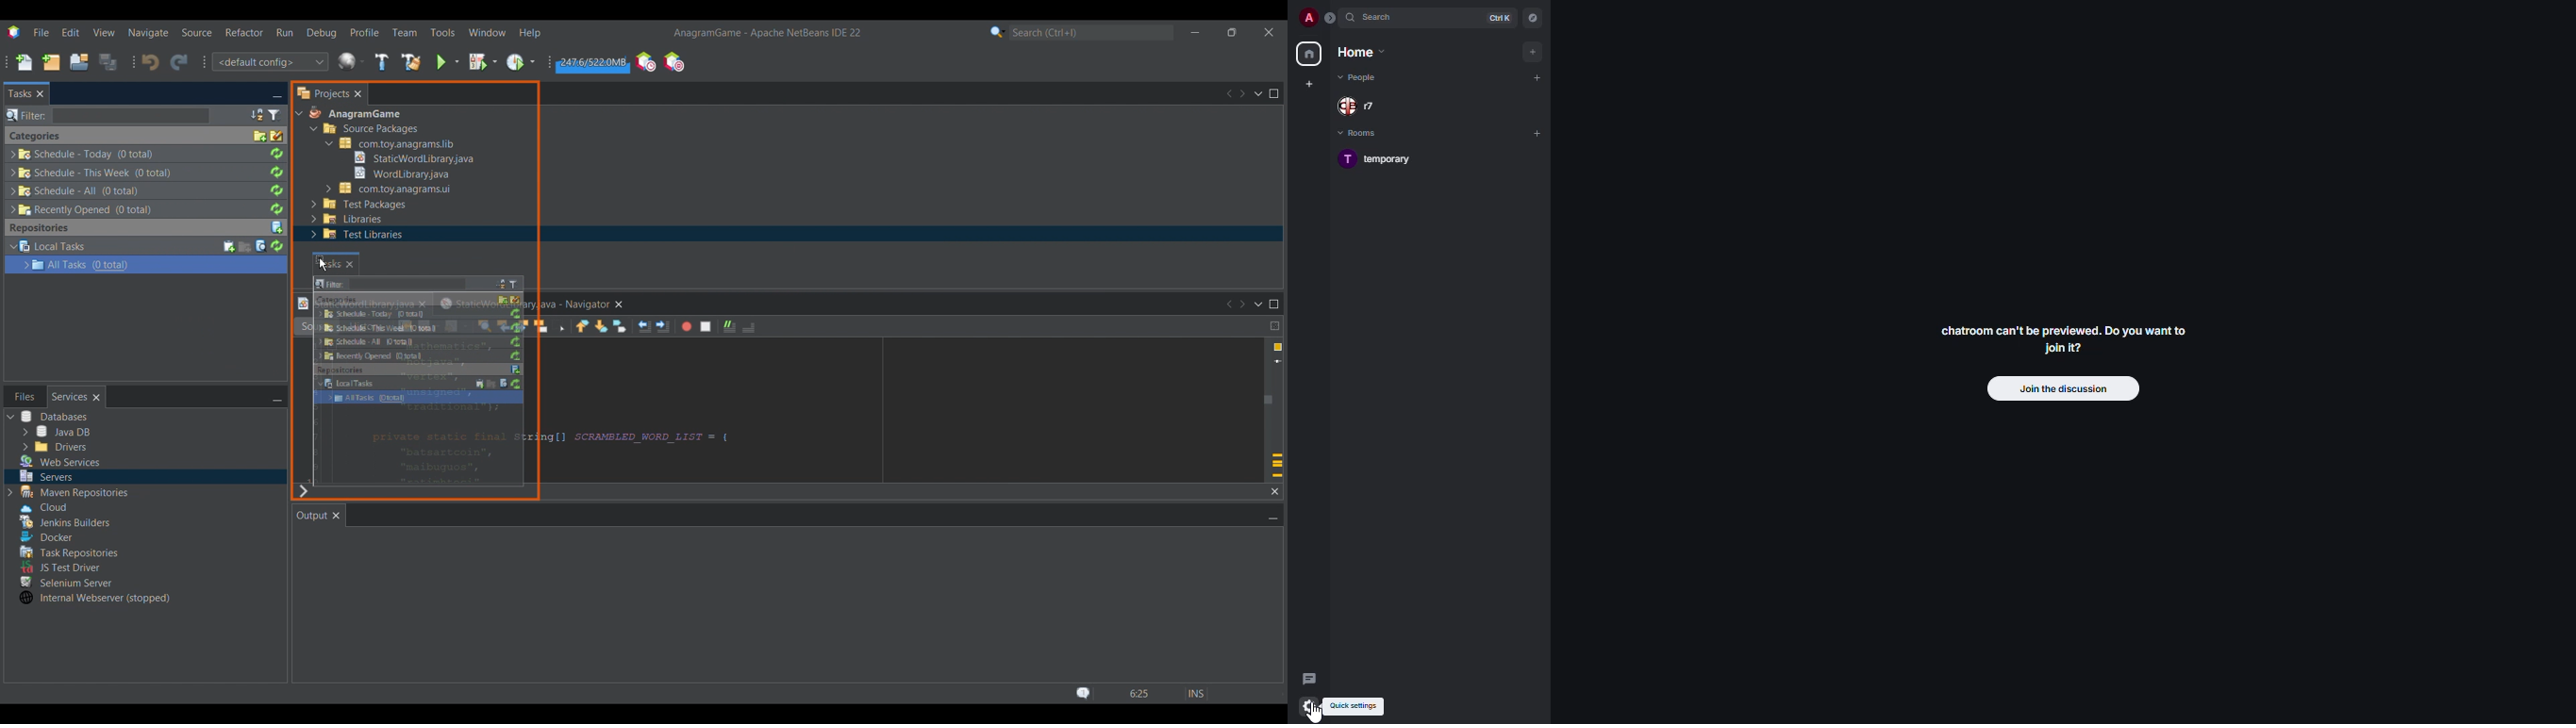  Describe the element at coordinates (1363, 50) in the screenshot. I see `home` at that location.